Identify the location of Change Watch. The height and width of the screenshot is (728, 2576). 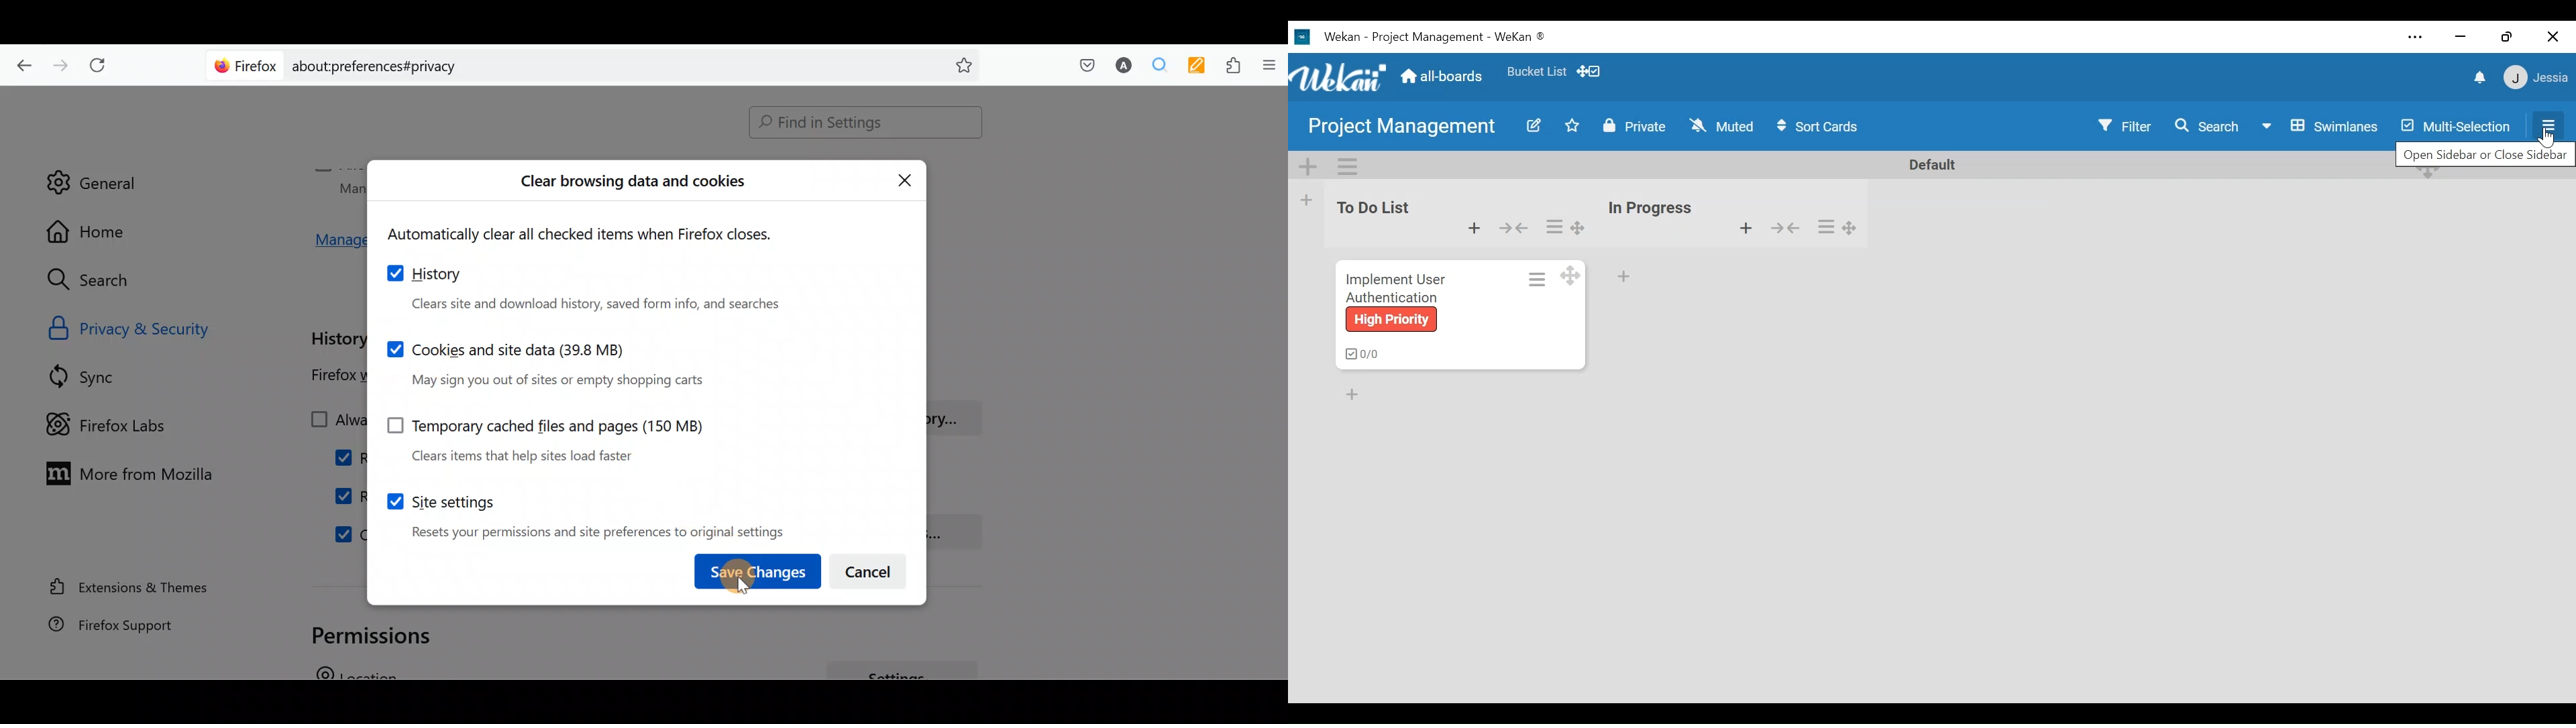
(1722, 125).